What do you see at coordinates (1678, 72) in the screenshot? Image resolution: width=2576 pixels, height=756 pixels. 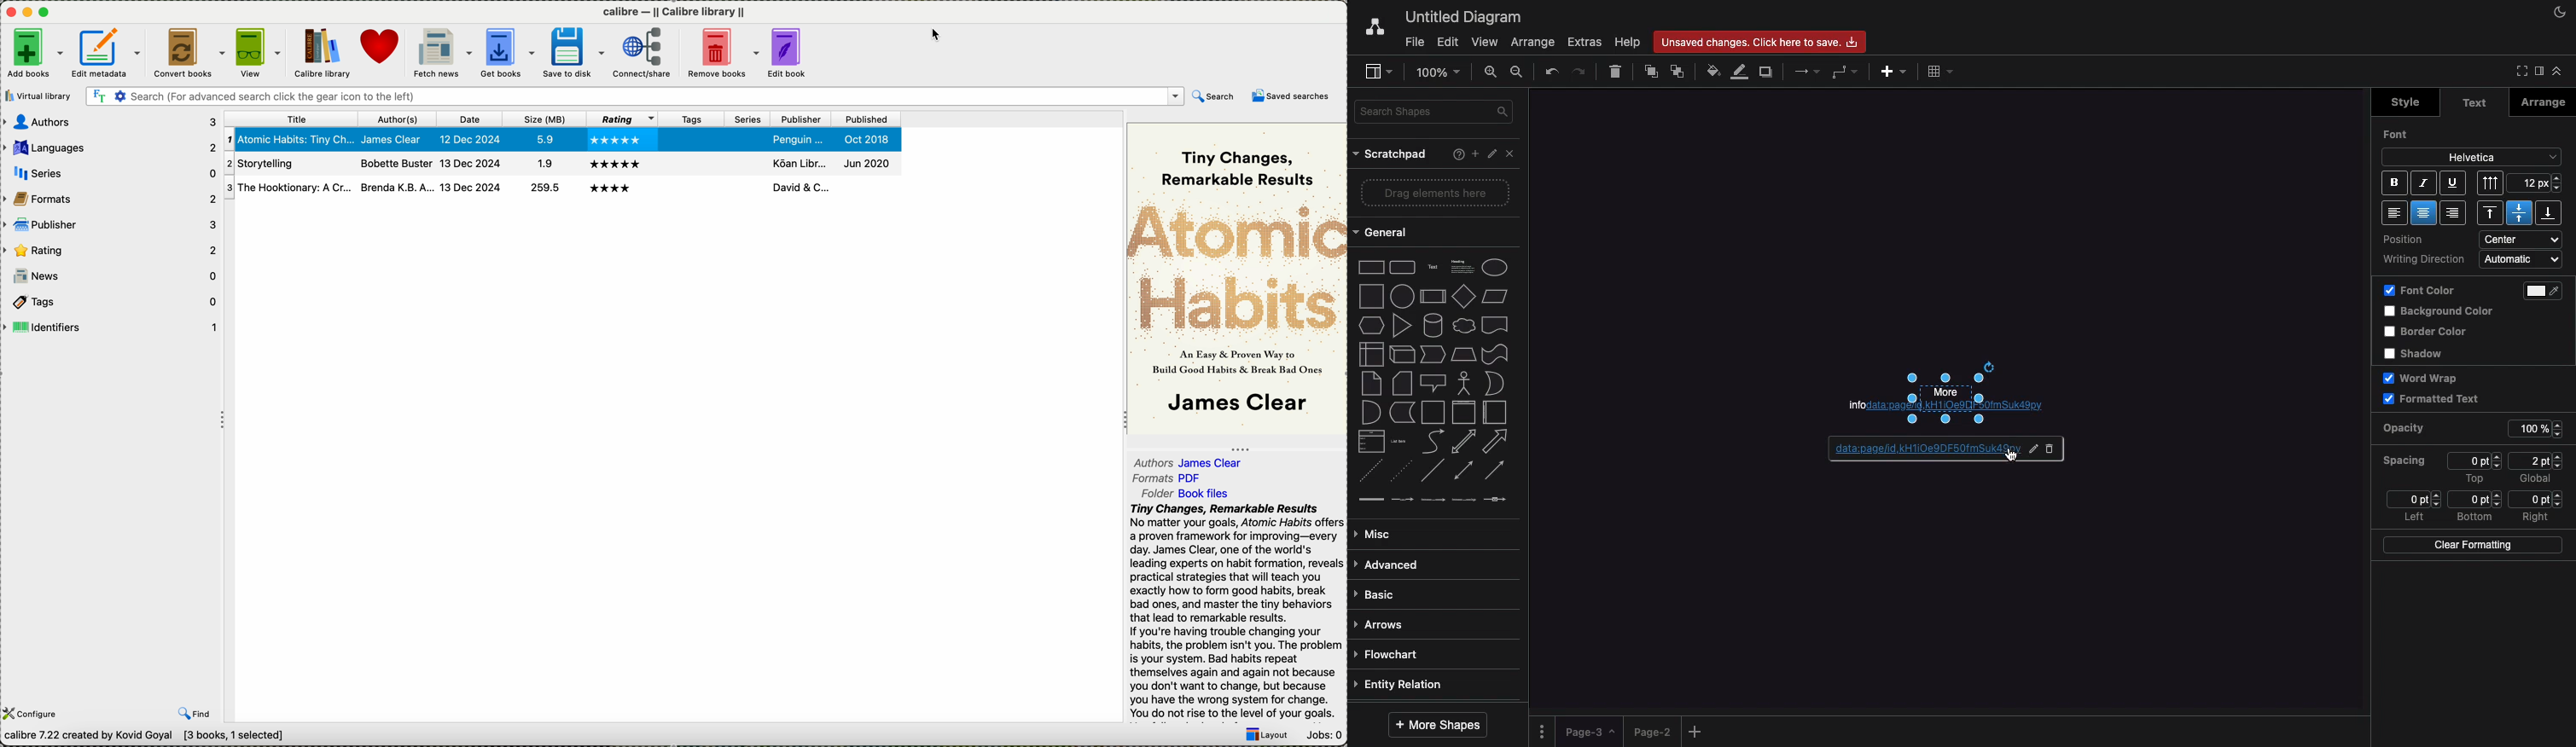 I see `To back` at bounding box center [1678, 72].